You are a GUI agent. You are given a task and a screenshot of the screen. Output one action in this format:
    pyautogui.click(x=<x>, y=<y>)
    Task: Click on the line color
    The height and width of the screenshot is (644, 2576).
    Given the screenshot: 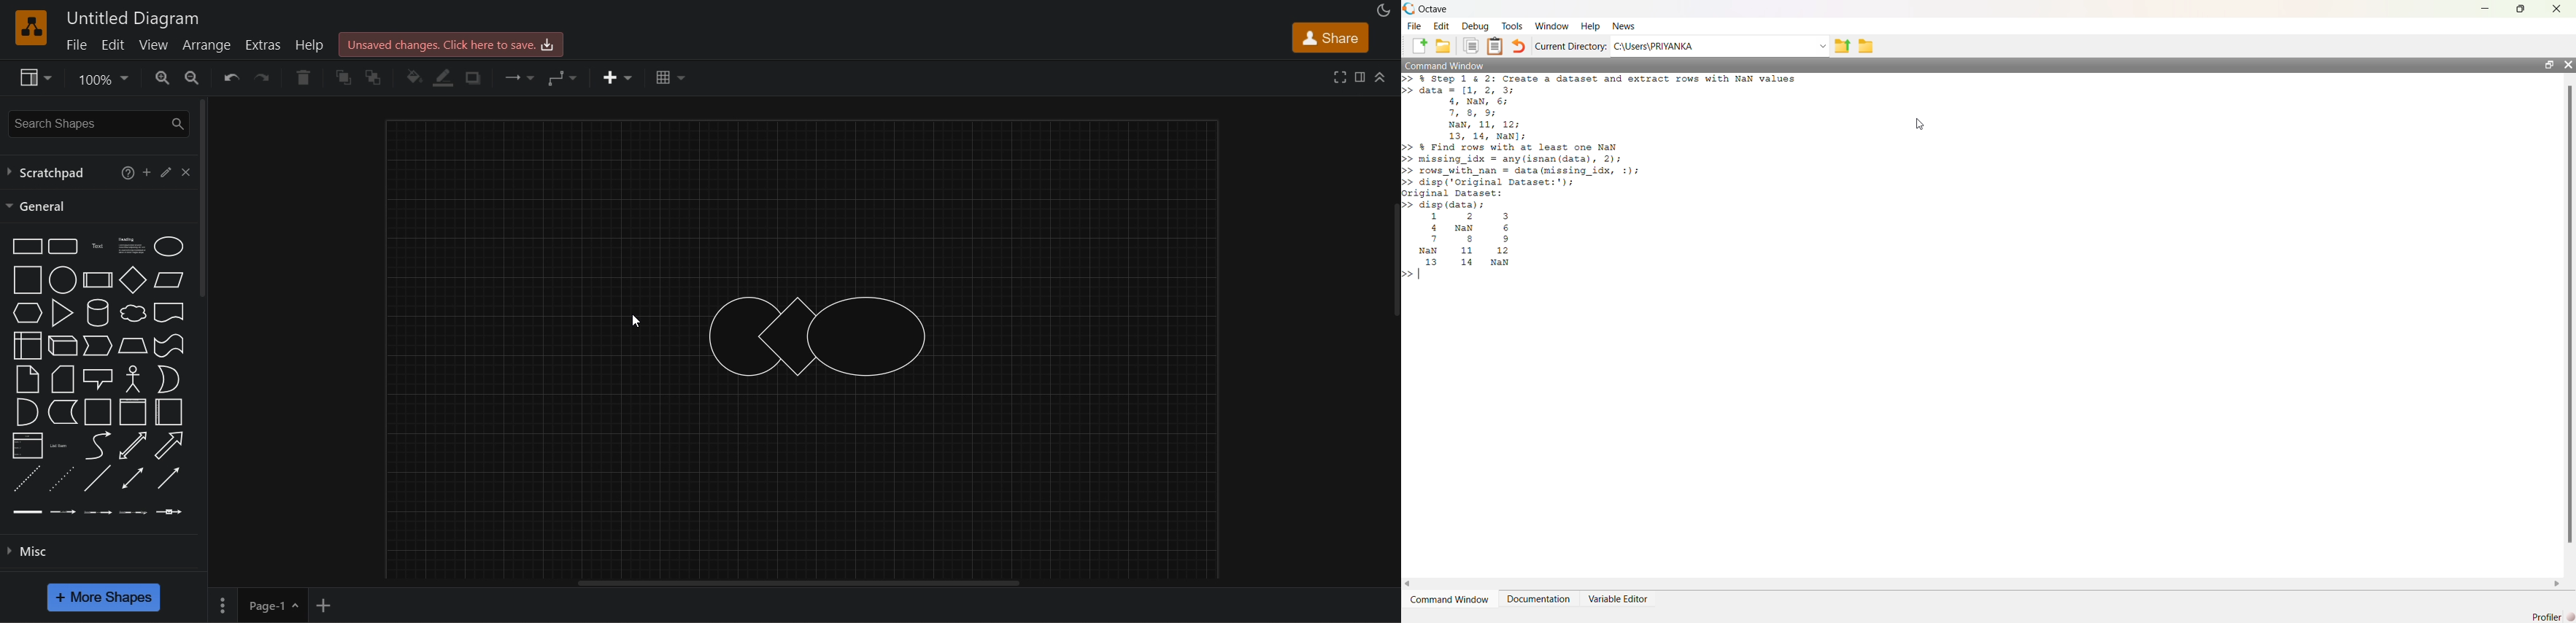 What is the action you would take?
    pyautogui.click(x=444, y=78)
    